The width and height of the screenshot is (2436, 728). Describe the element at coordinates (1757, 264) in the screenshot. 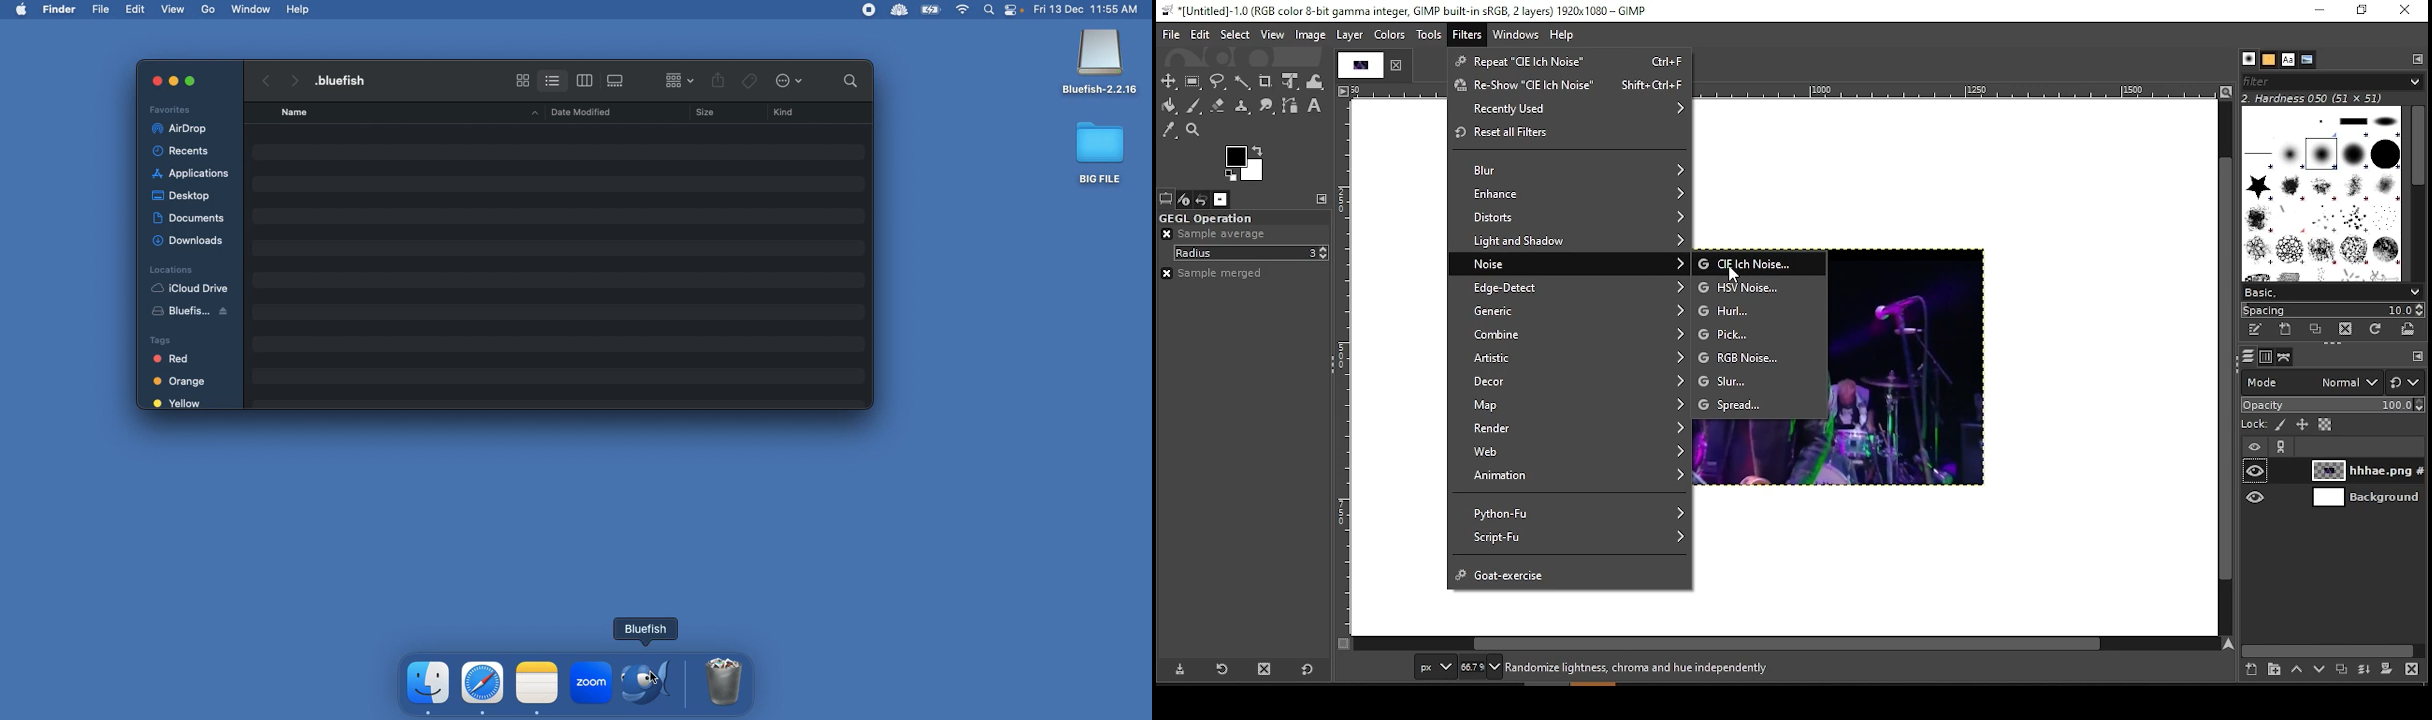

I see `CIE inch noise` at that location.